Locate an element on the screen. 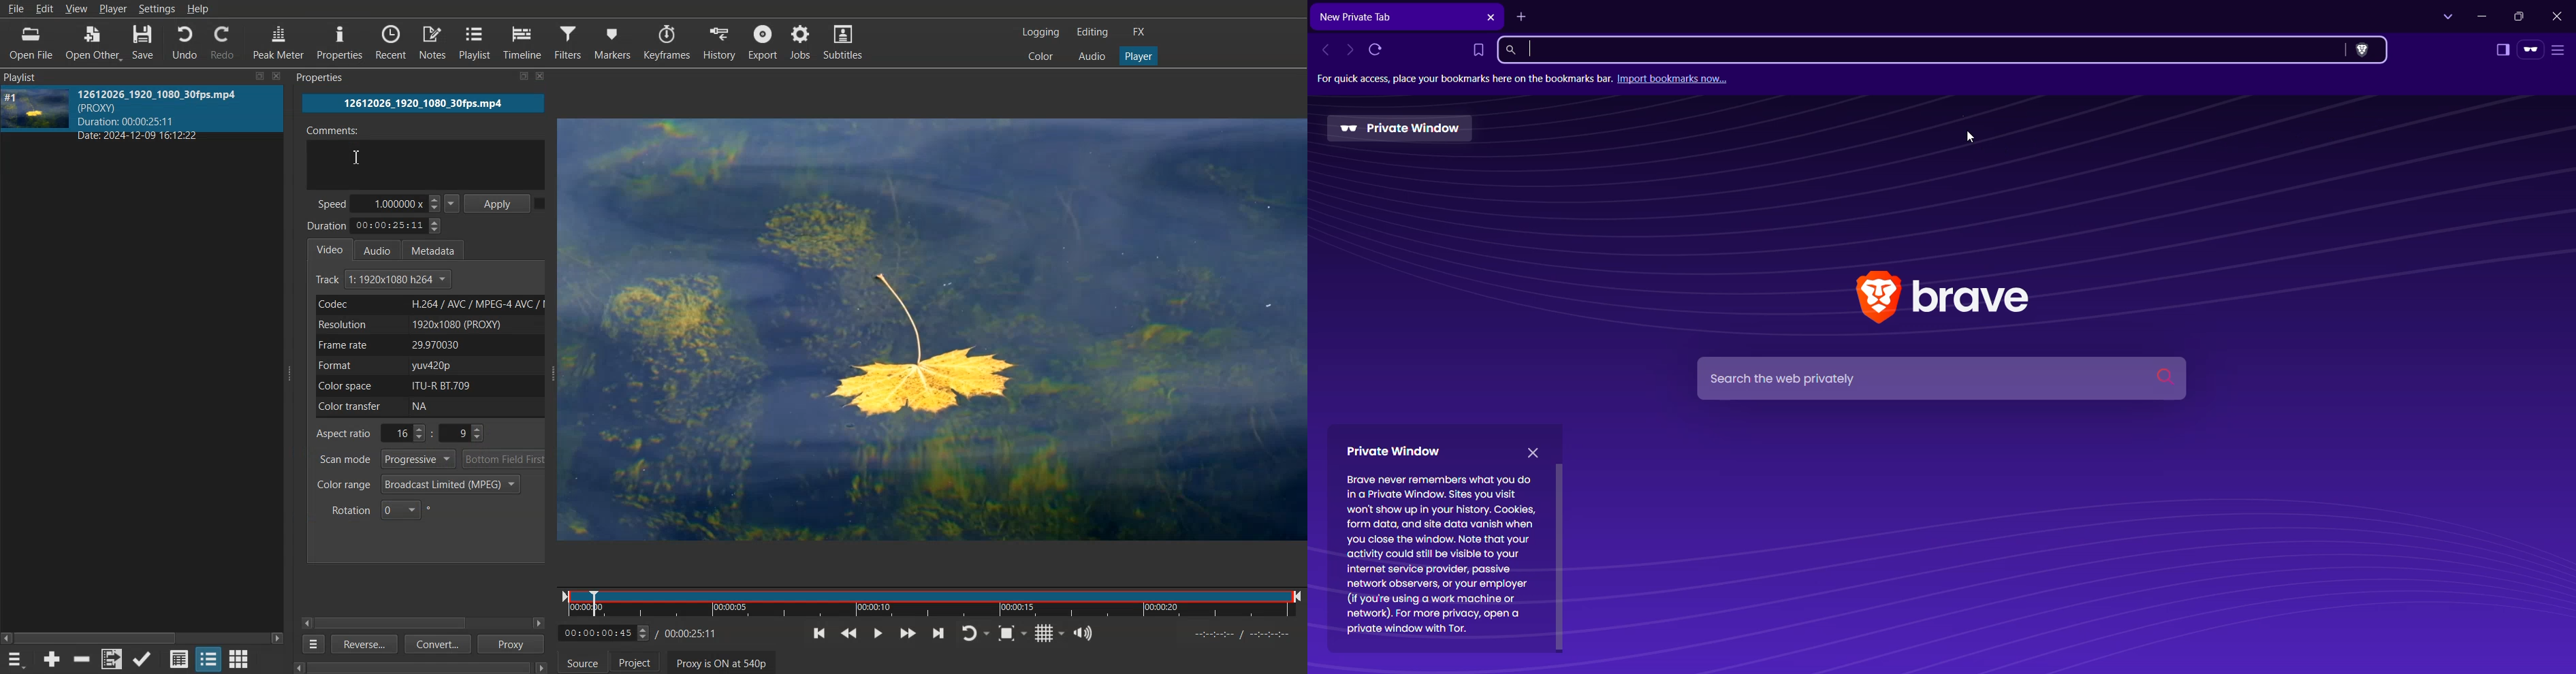 This screenshot has width=2576, height=700. close is located at coordinates (276, 75).